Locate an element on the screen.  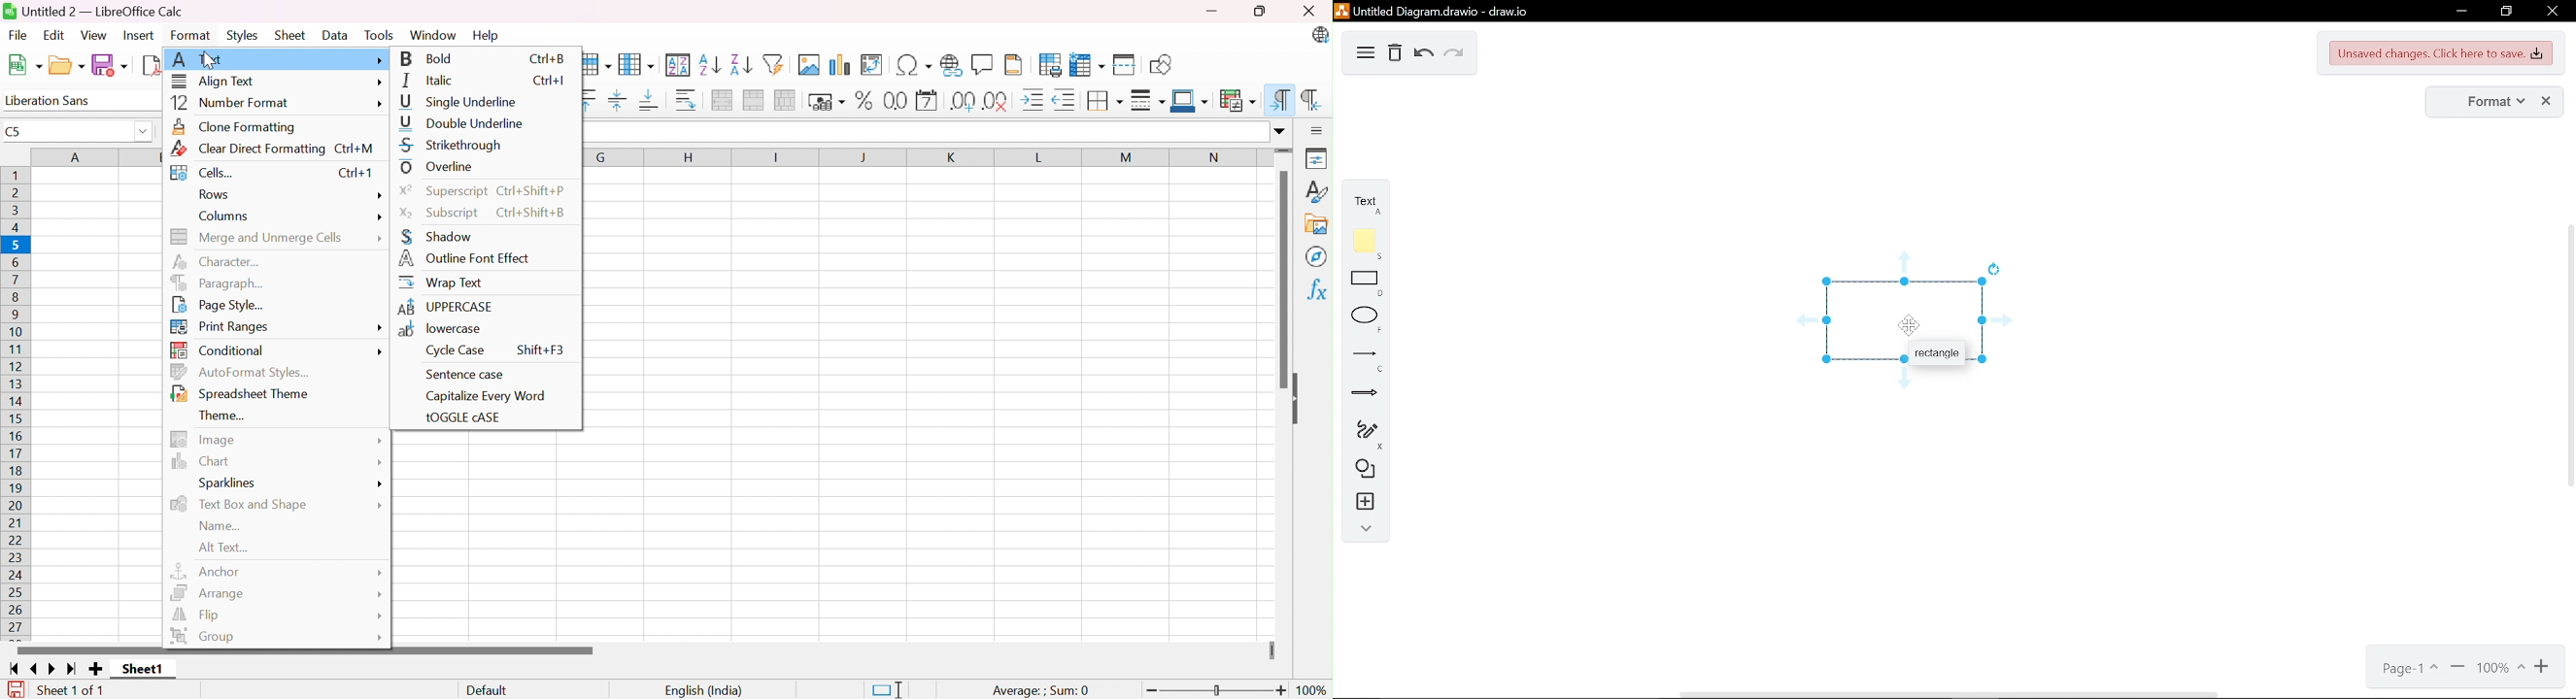
Chart is located at coordinates (204, 461).